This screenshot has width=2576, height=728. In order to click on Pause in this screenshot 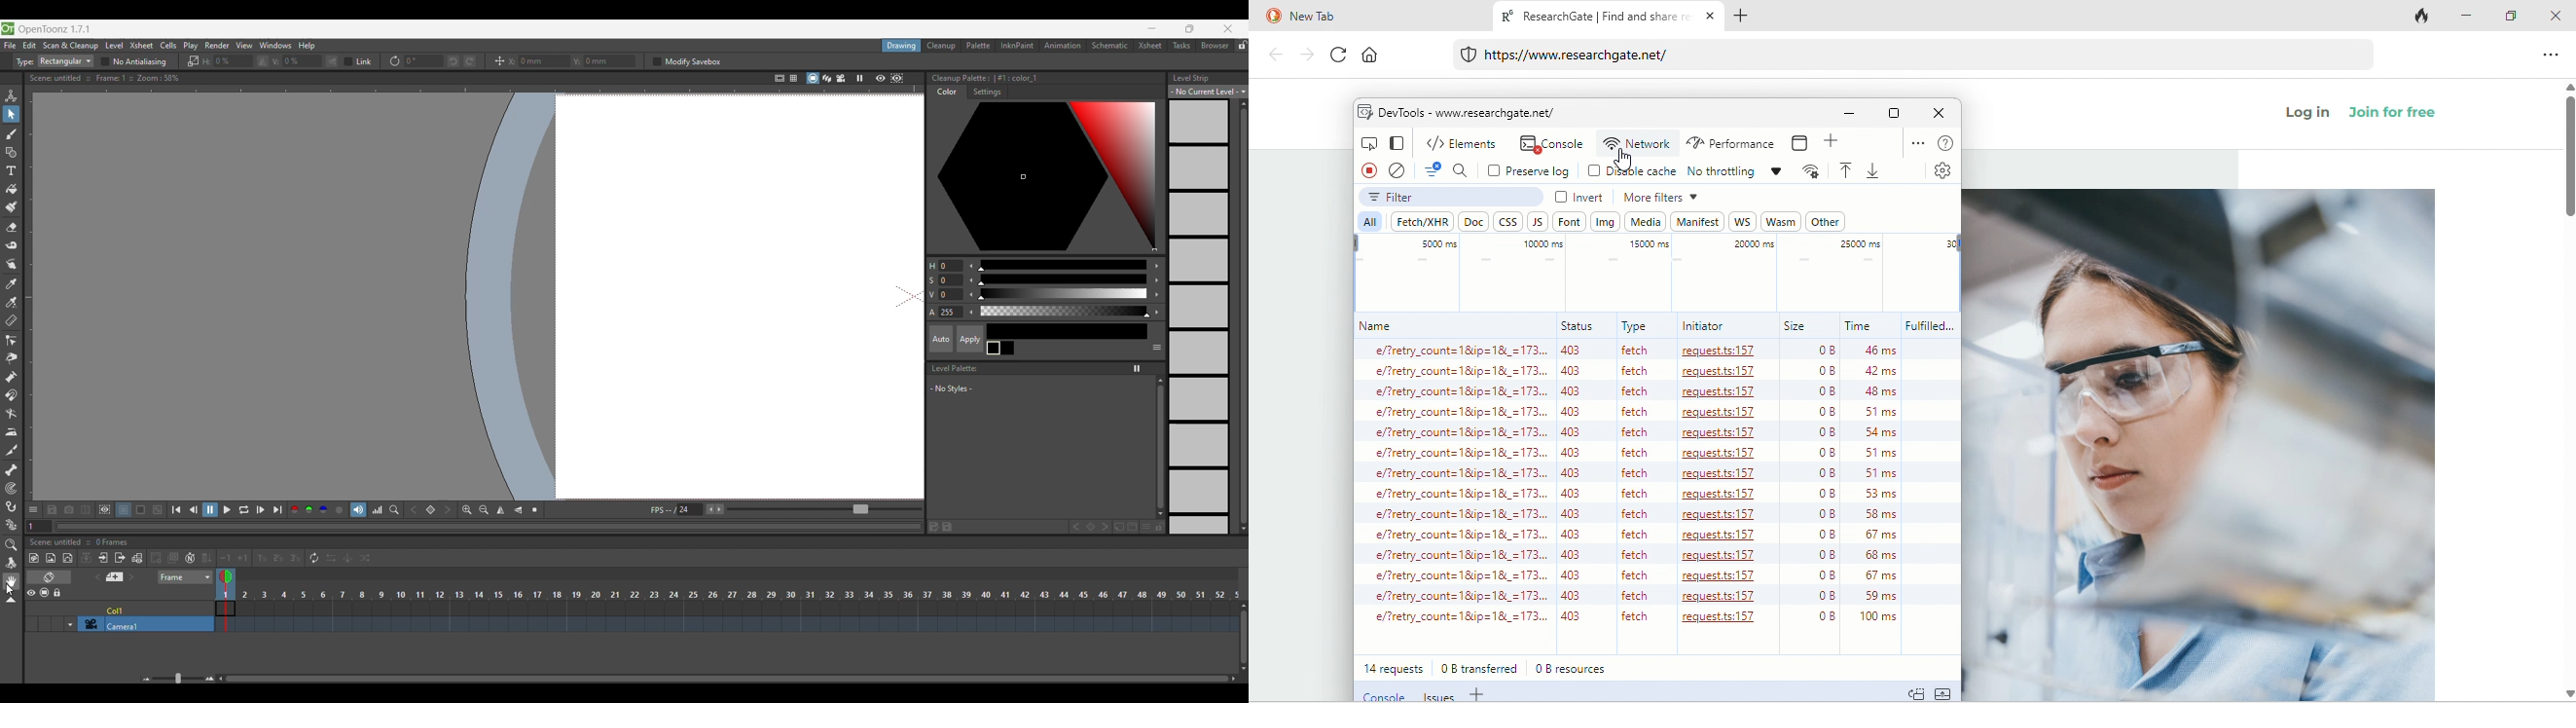, I will do `click(210, 510)`.